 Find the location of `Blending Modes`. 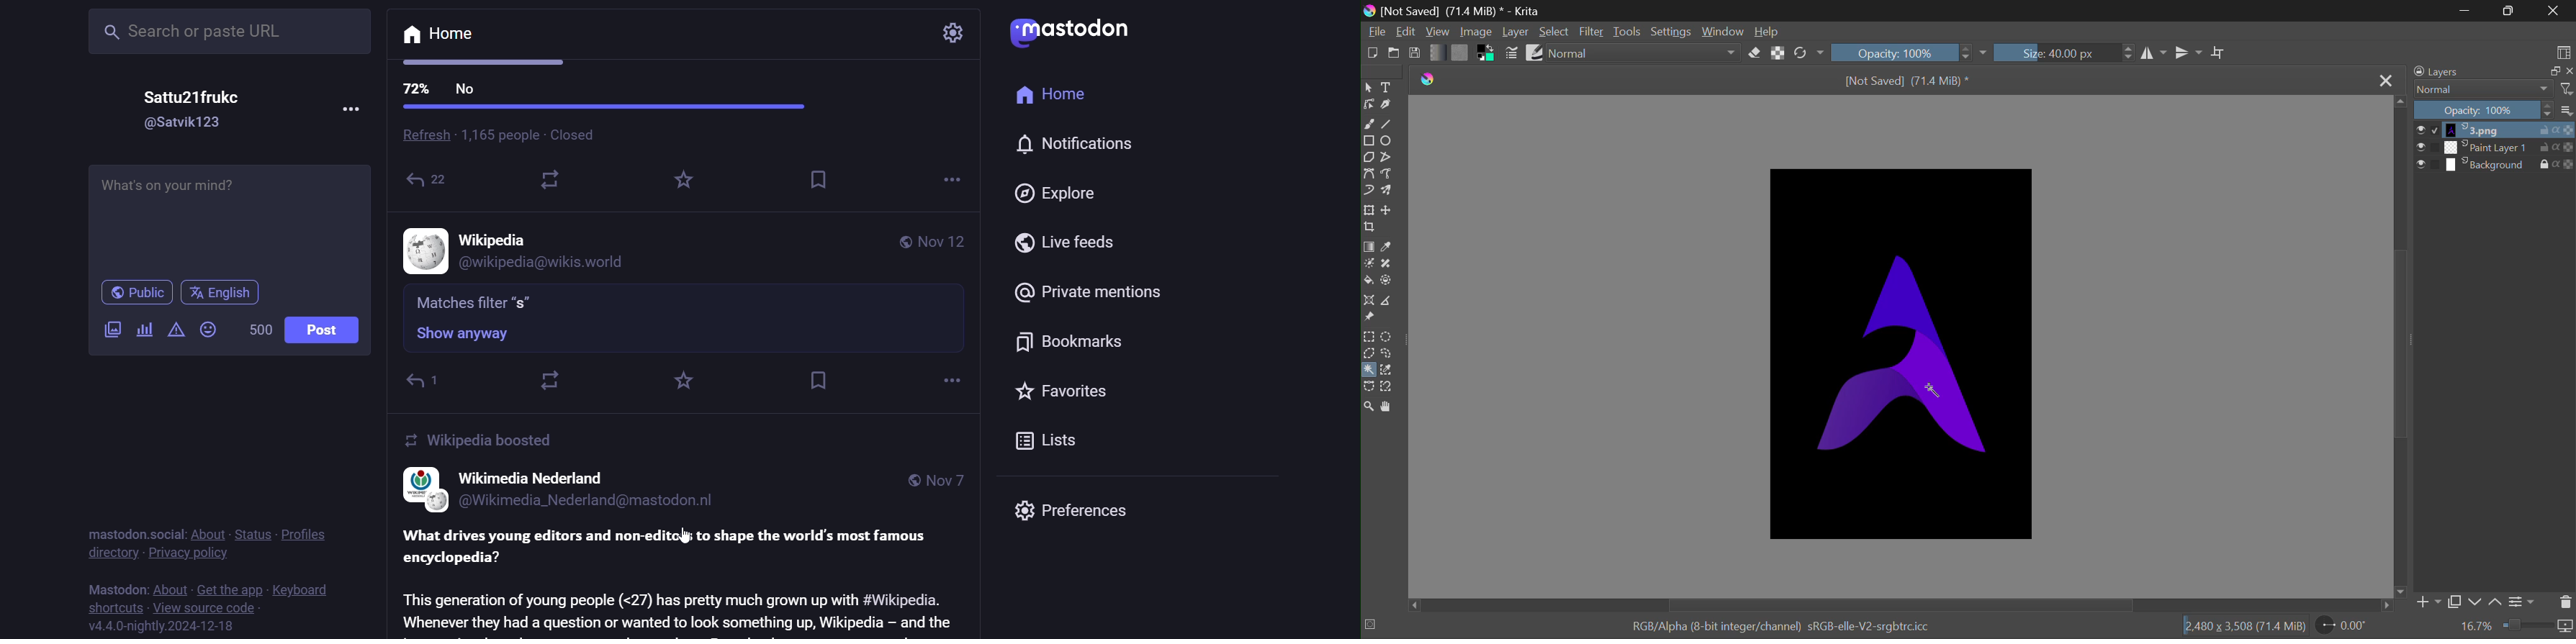

Blending Modes is located at coordinates (2482, 91).